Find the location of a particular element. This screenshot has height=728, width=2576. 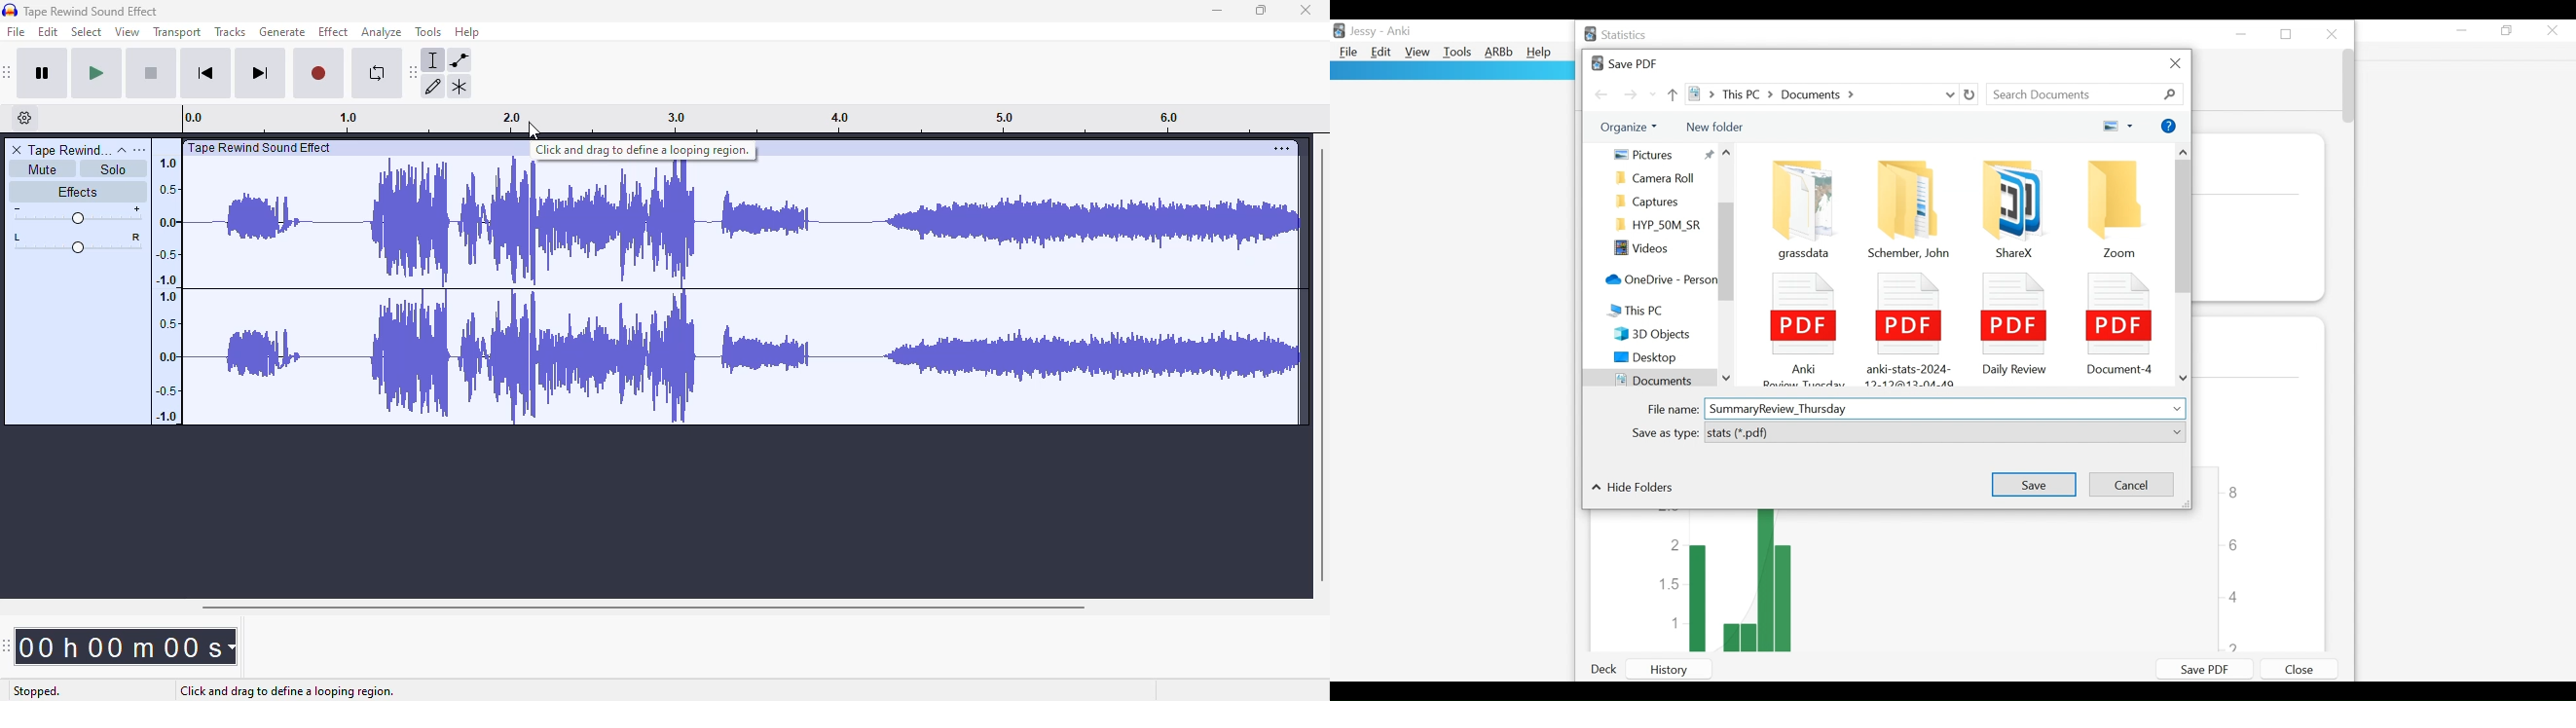

rectangle panel is located at coordinates (1451, 71).